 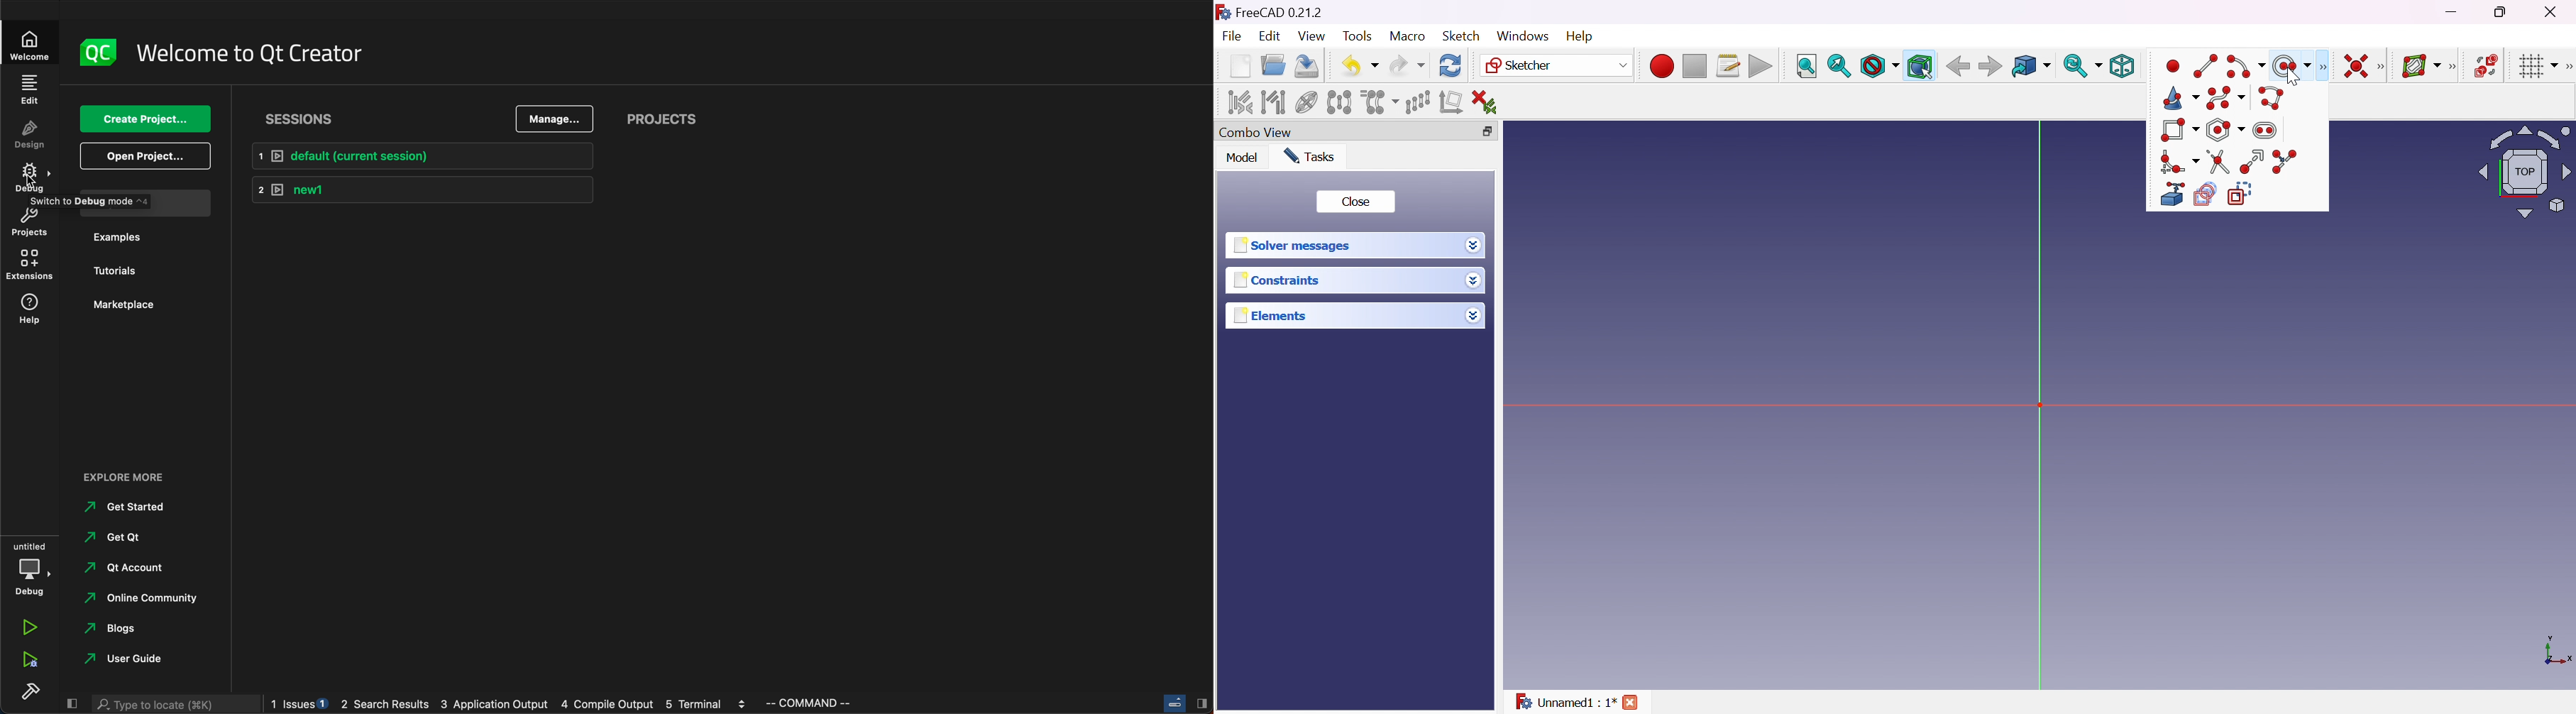 I want to click on guide, so click(x=128, y=656).